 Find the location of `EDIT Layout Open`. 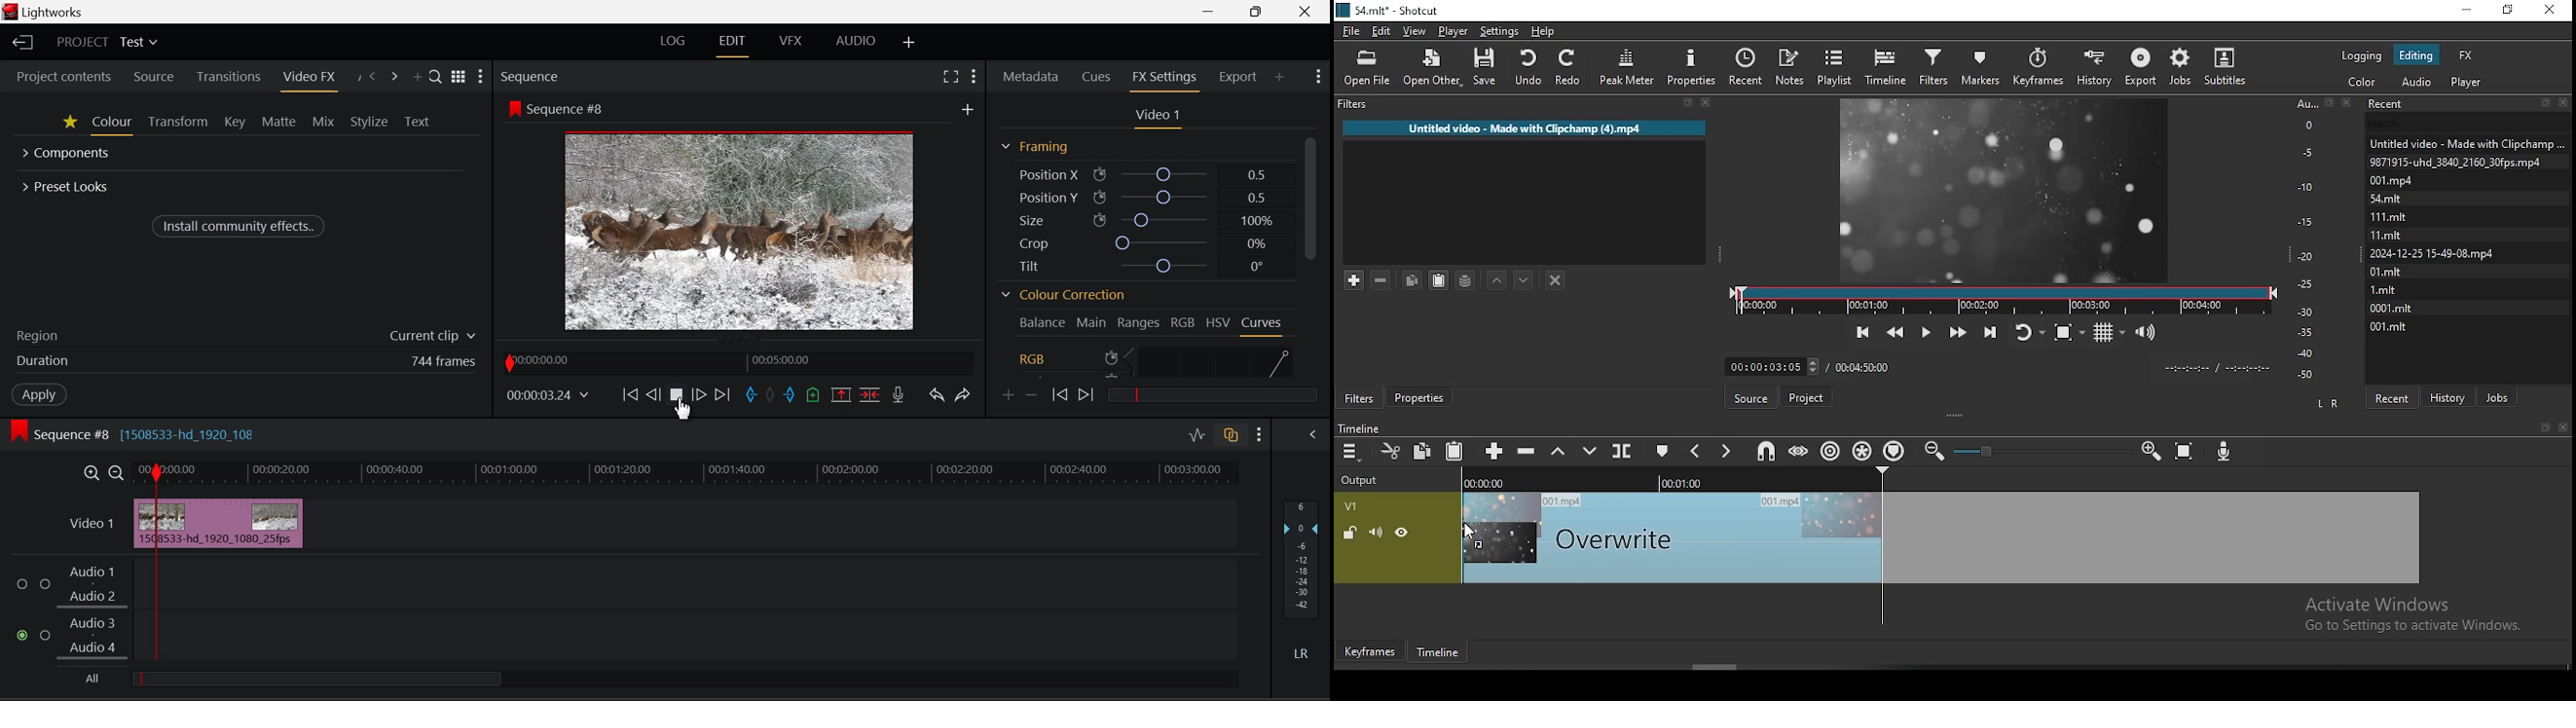

EDIT Layout Open is located at coordinates (734, 42).